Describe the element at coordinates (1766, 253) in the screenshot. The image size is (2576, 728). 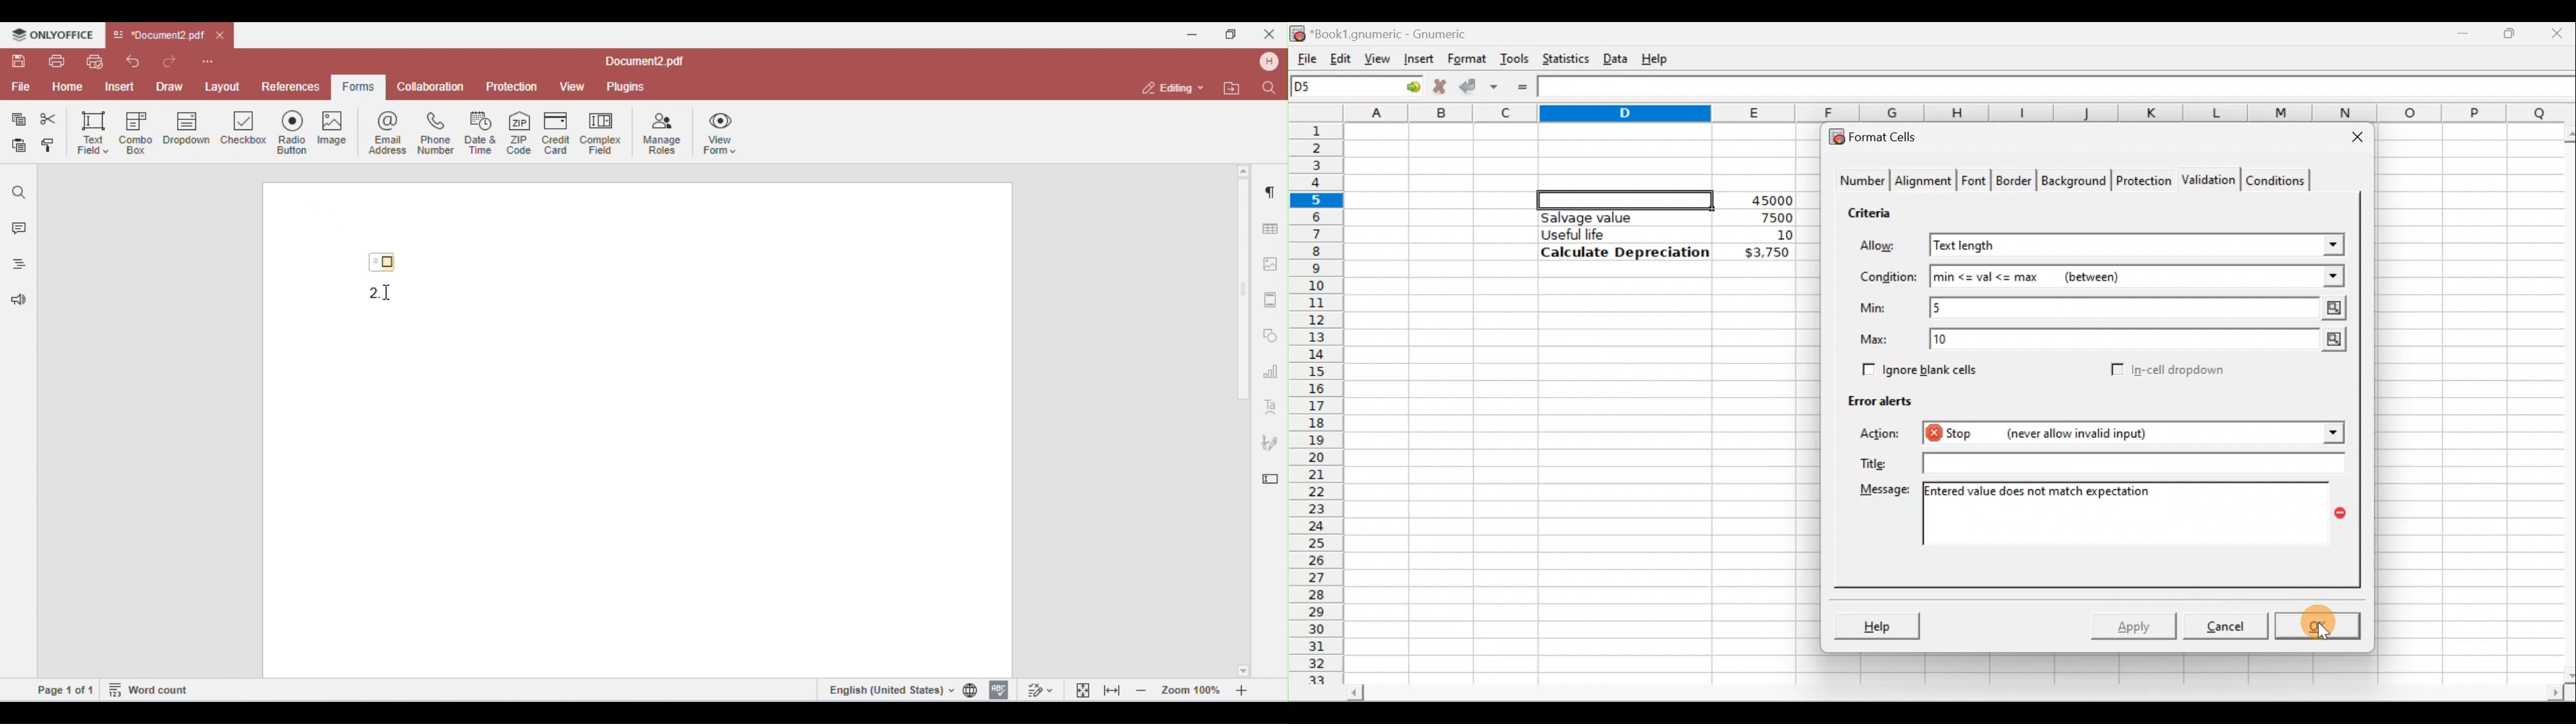
I see `$3,750` at that location.